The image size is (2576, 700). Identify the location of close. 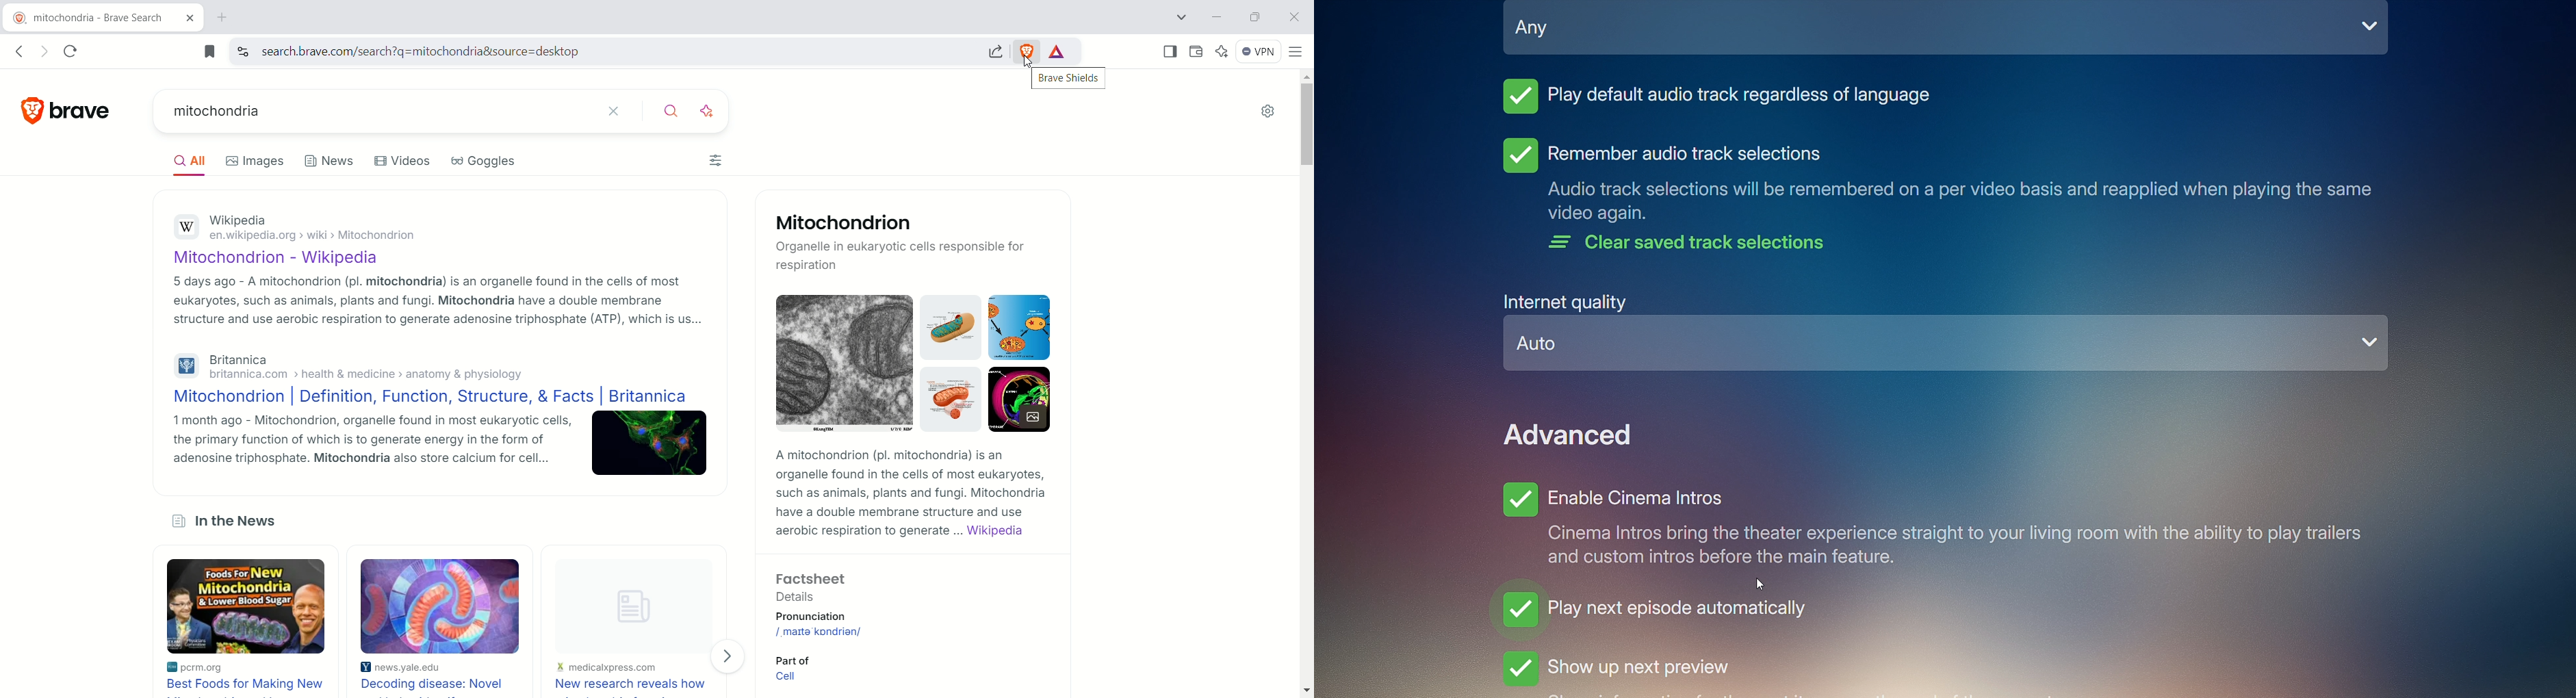
(1293, 17).